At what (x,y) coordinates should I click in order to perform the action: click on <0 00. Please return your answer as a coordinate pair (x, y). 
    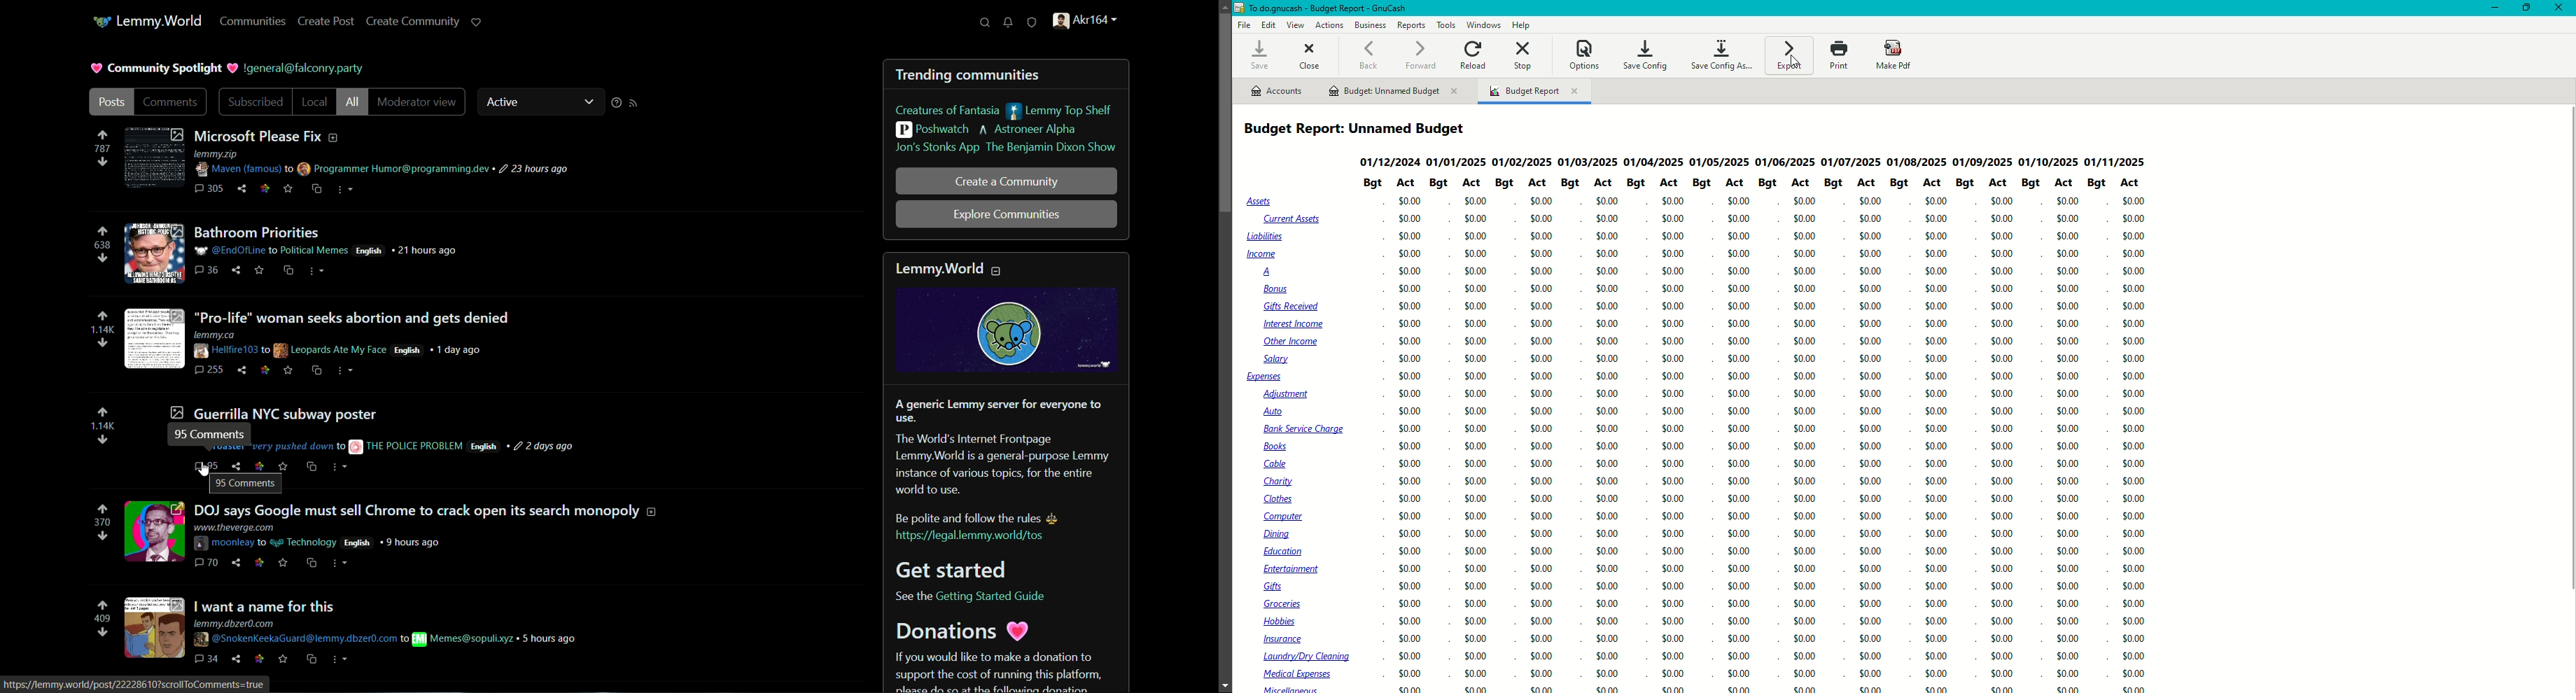
    Looking at the image, I should click on (1805, 426).